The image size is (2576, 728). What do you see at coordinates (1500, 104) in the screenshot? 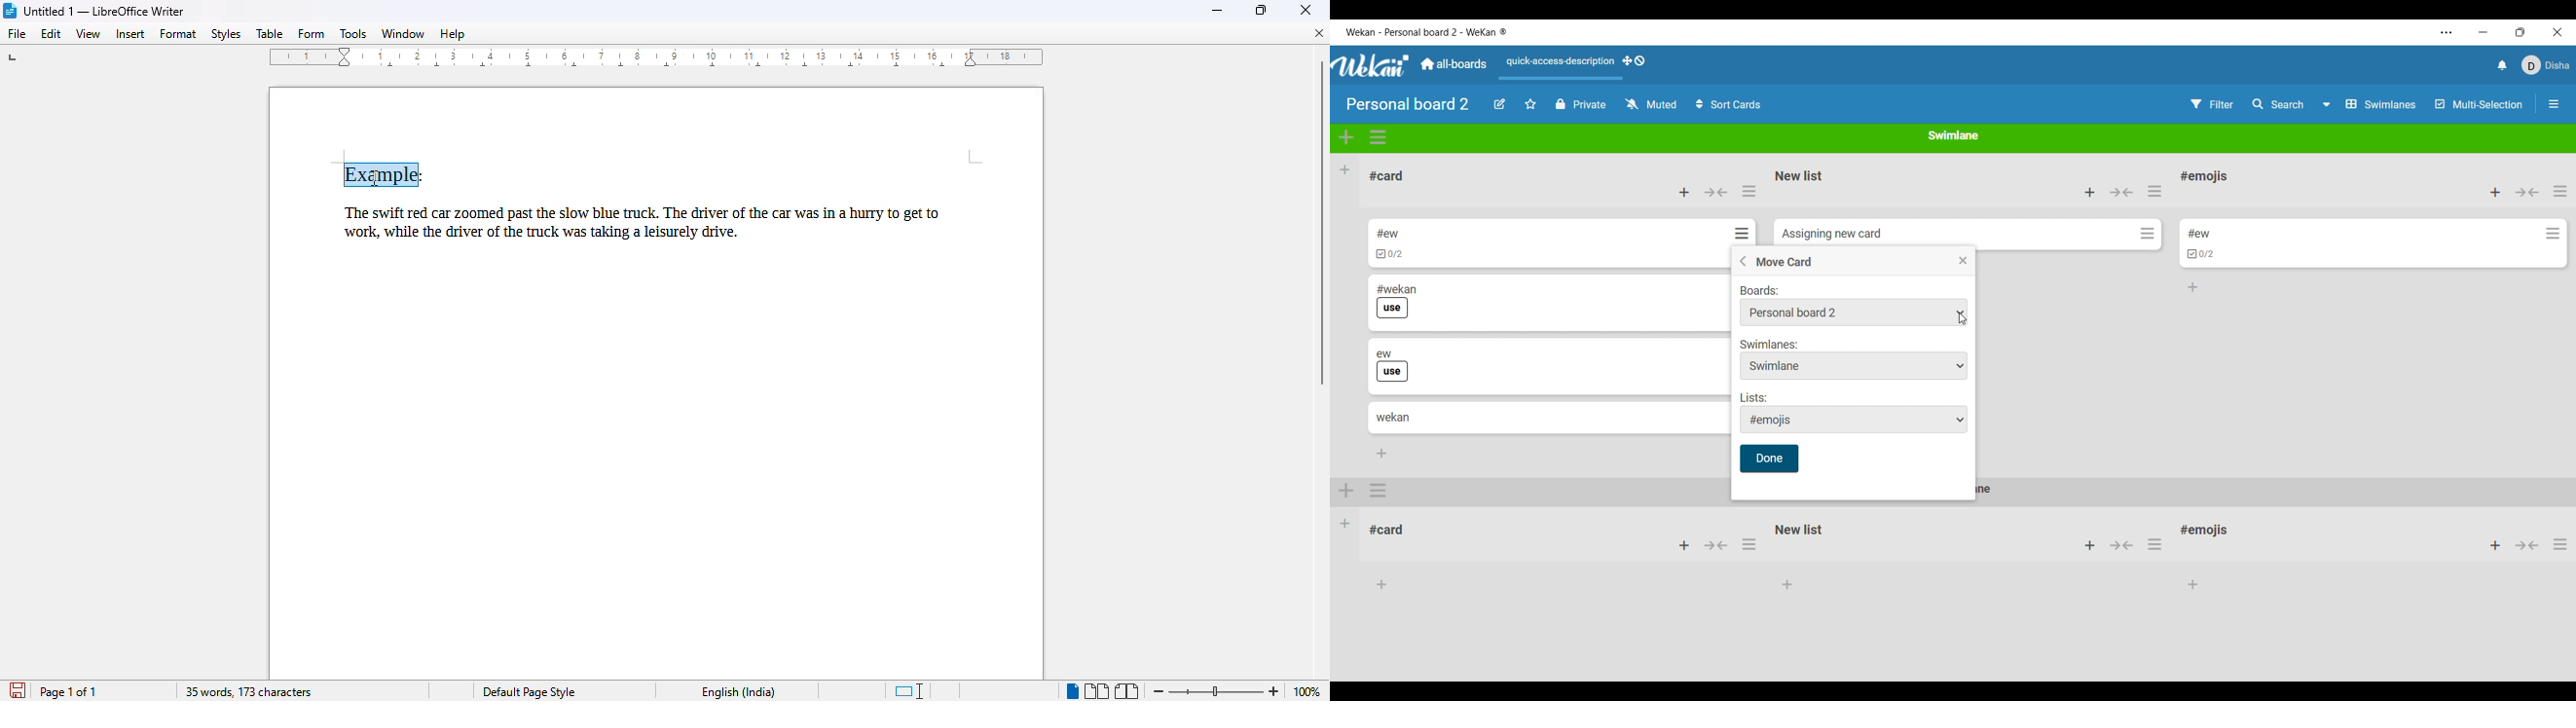
I see `Edit board` at bounding box center [1500, 104].